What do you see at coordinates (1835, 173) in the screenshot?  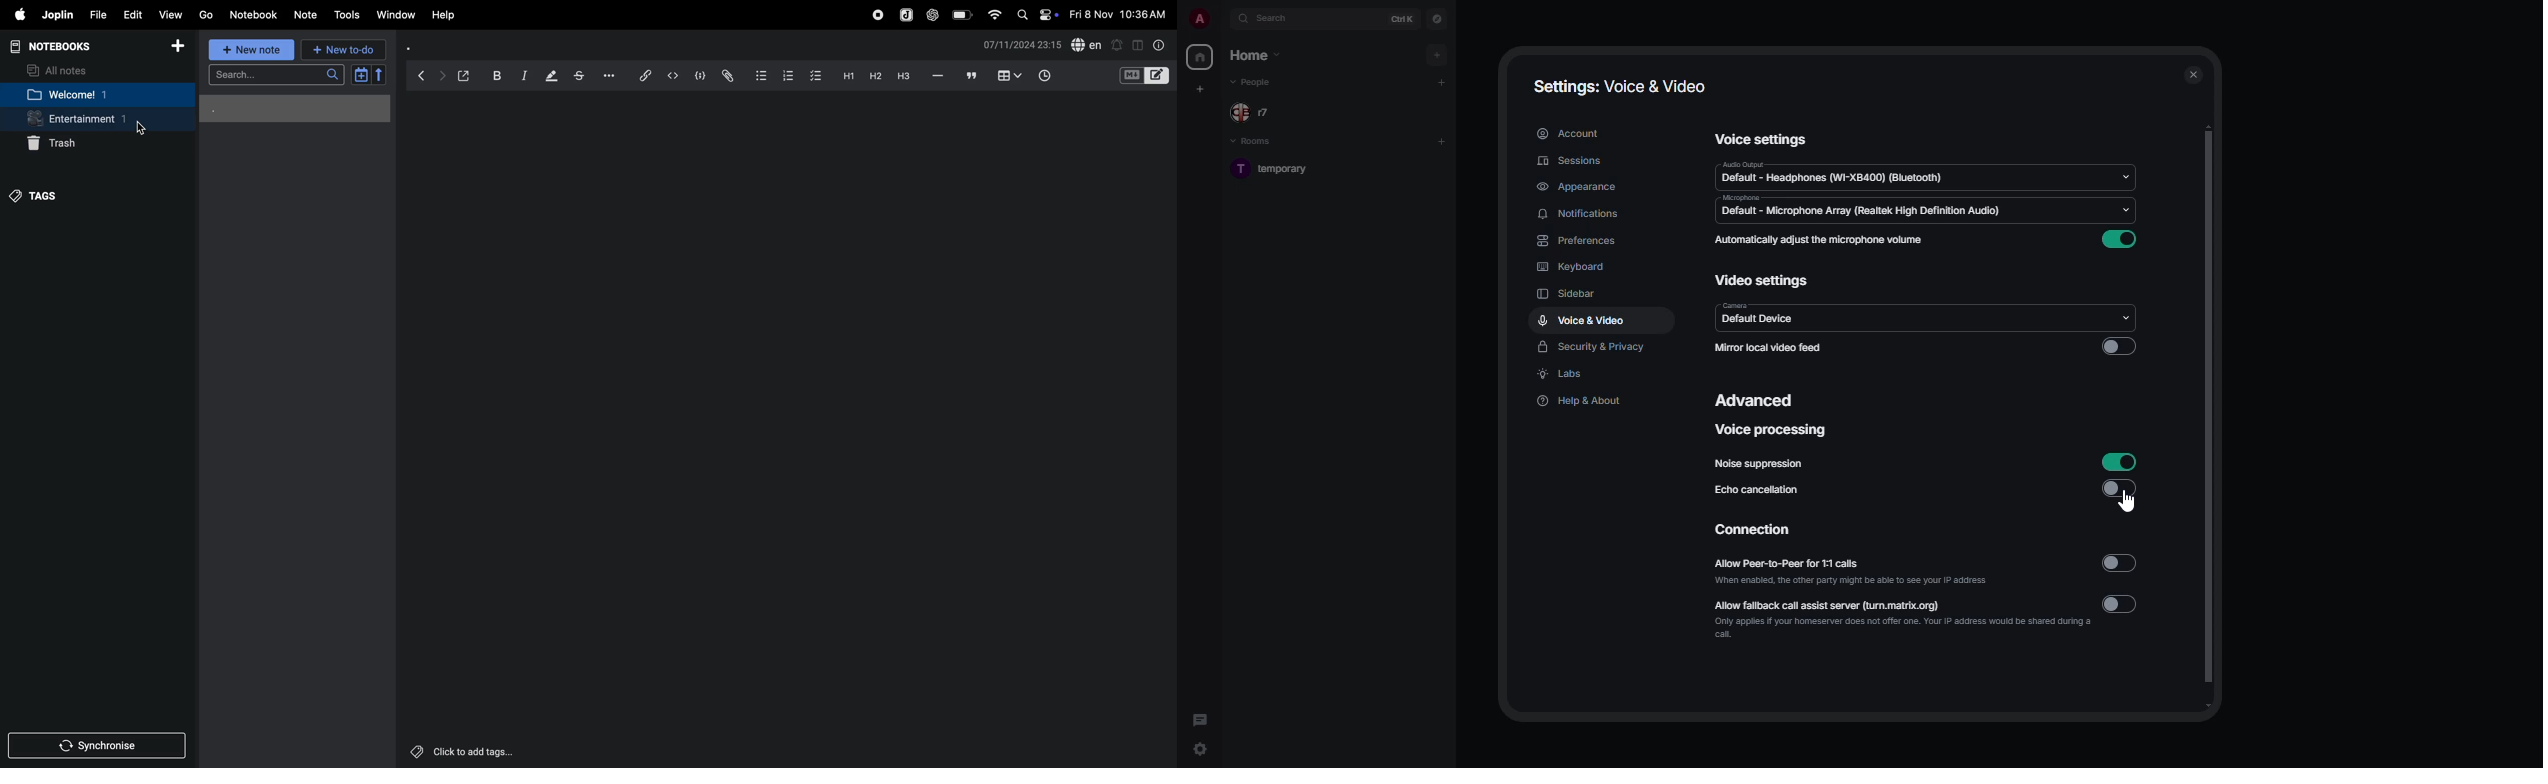 I see `audio default` at bounding box center [1835, 173].